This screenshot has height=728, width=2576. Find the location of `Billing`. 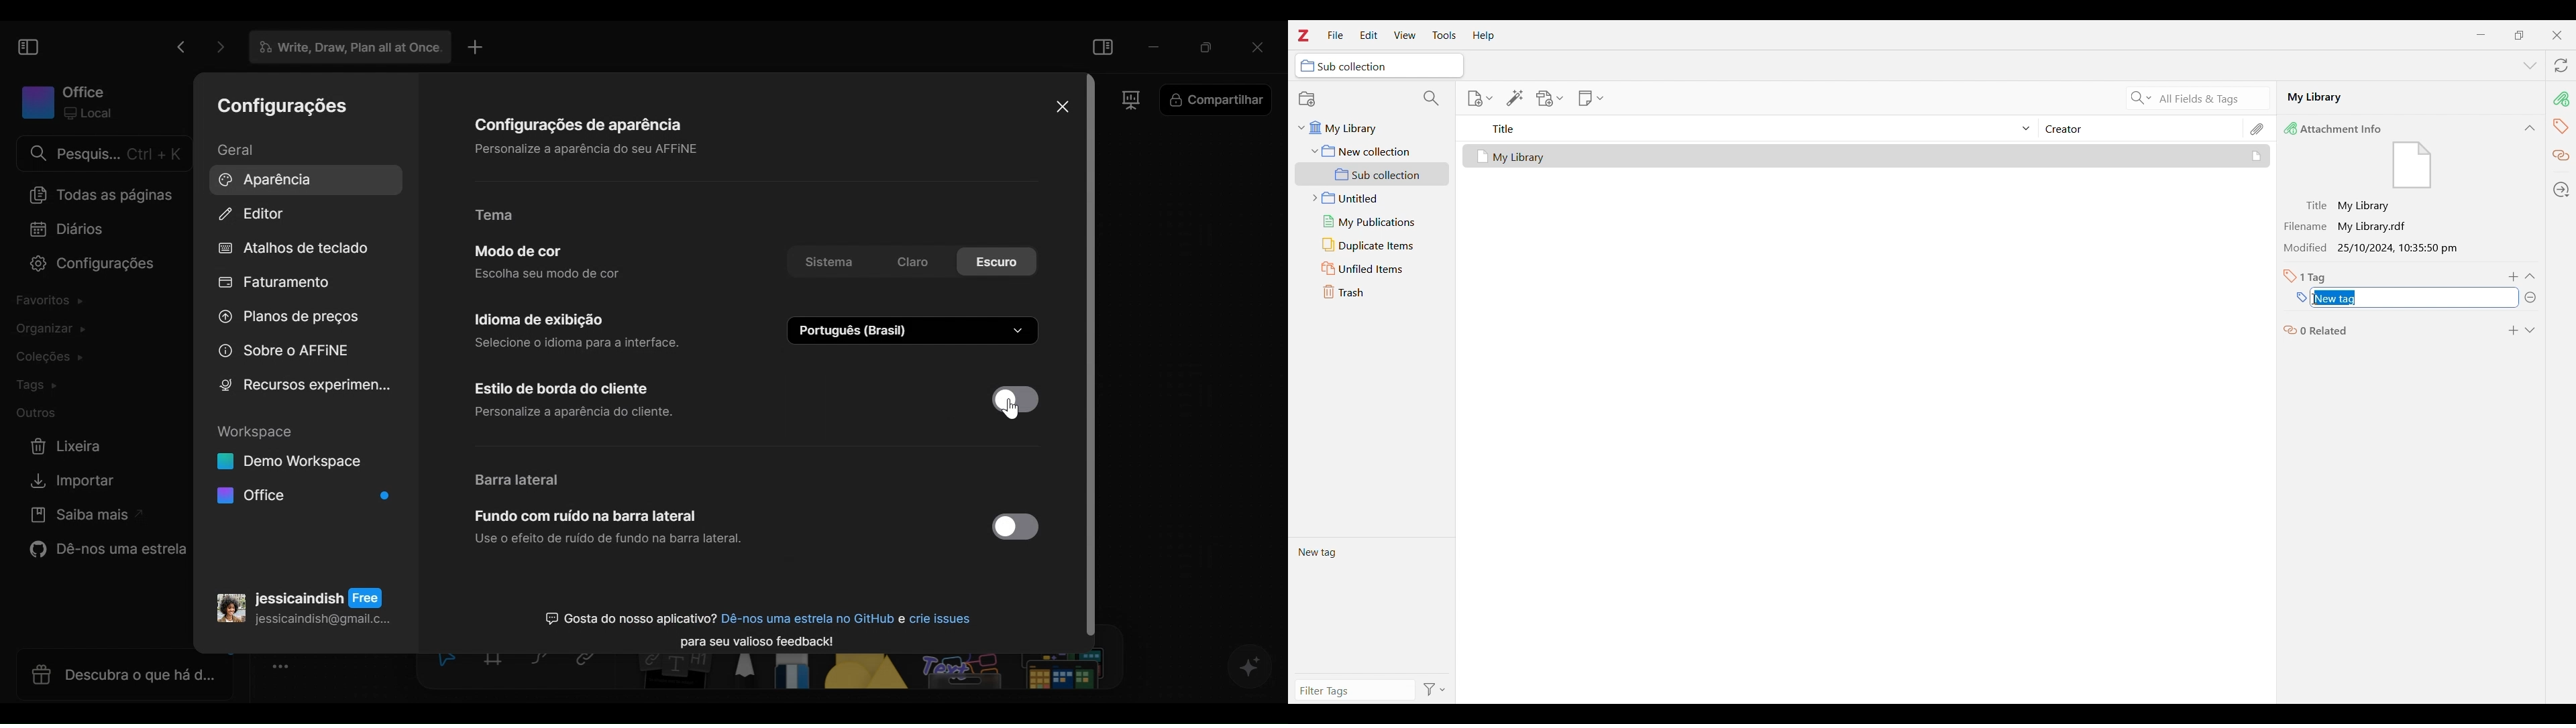

Billing is located at coordinates (275, 284).